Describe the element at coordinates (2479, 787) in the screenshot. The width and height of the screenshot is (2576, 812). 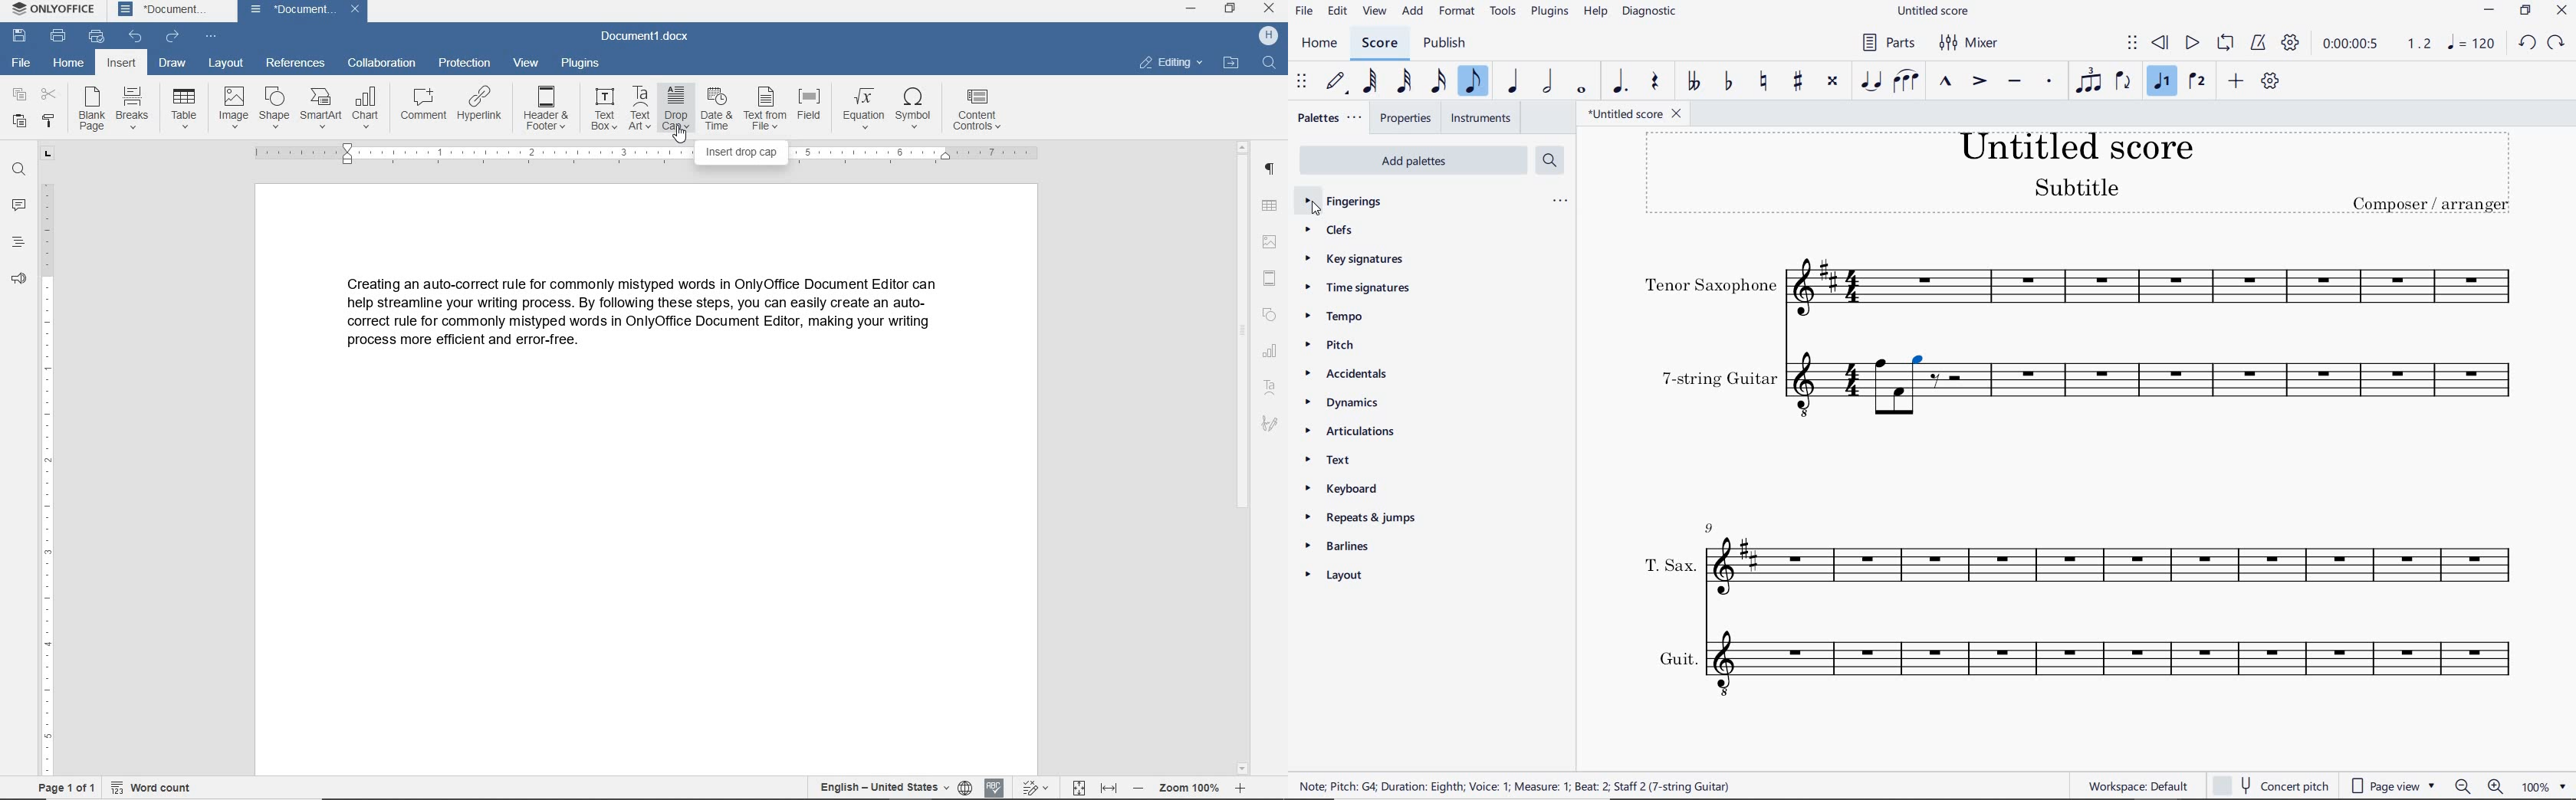
I see `ZOOM OUT OR ZOOM IN` at that location.